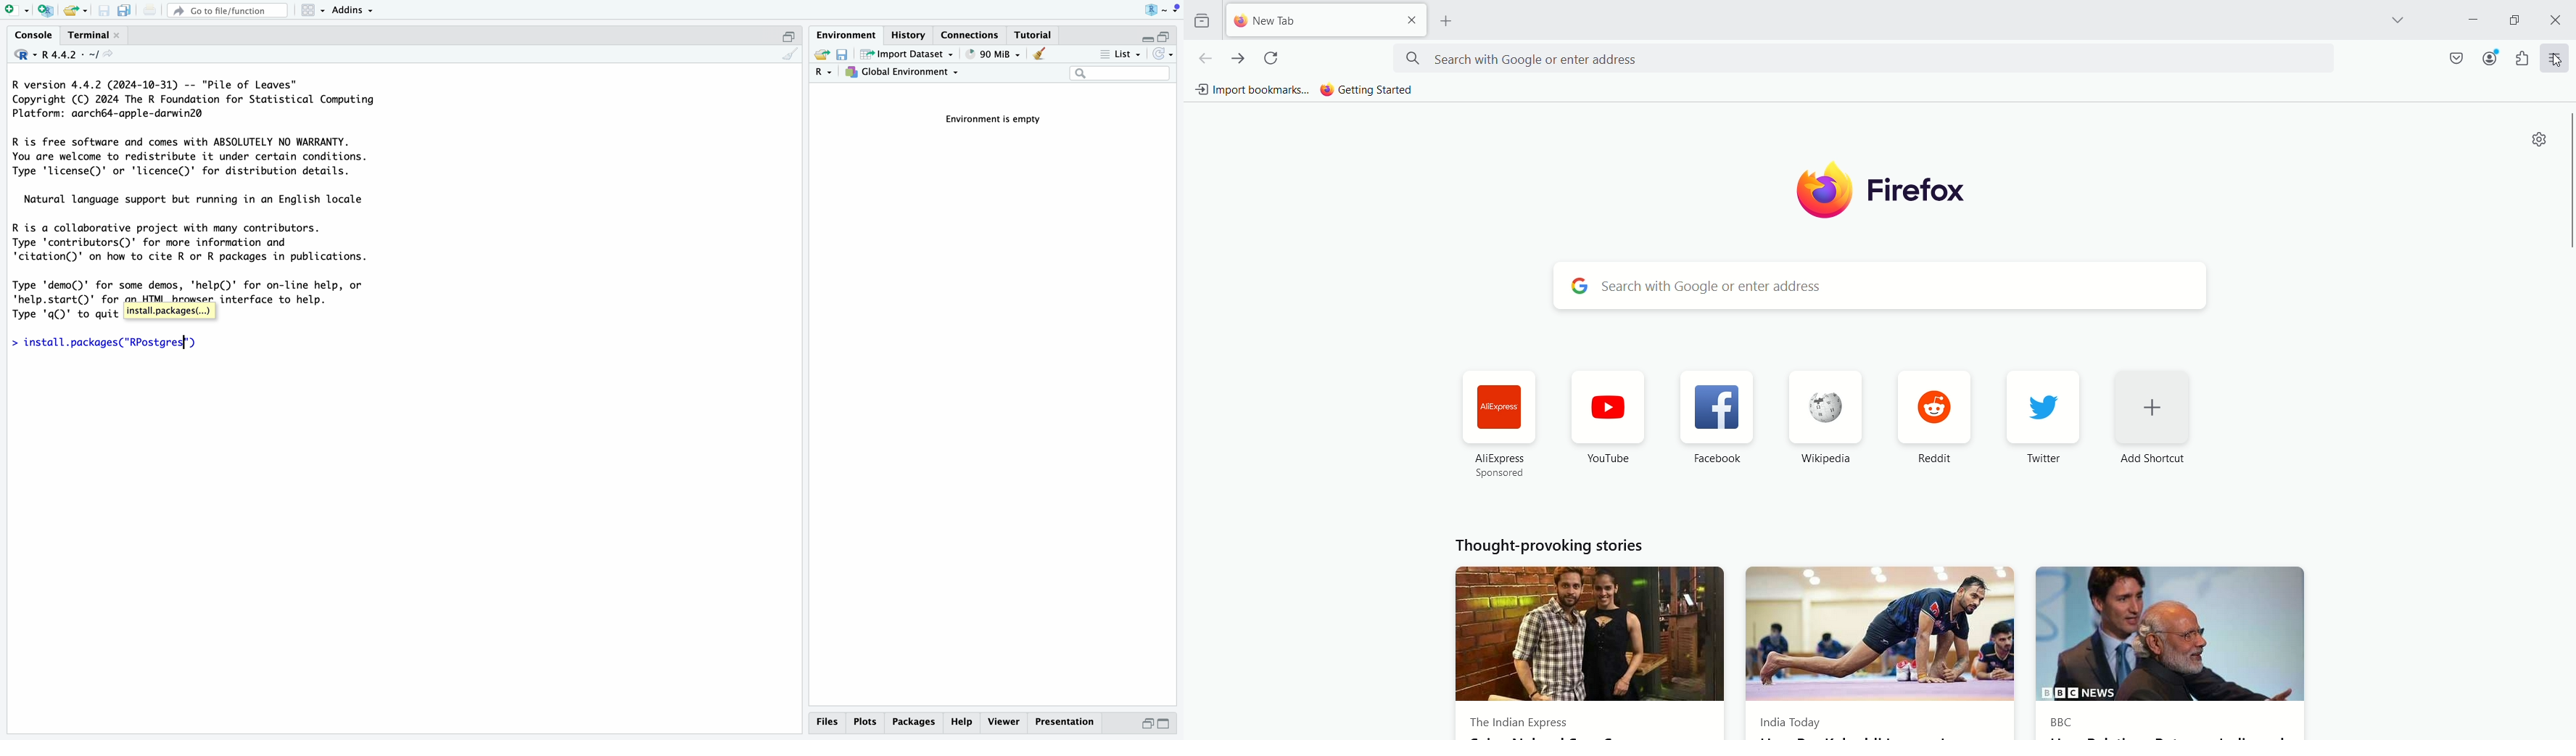 The height and width of the screenshot is (756, 2576). What do you see at coordinates (972, 34) in the screenshot?
I see `connections` at bounding box center [972, 34].